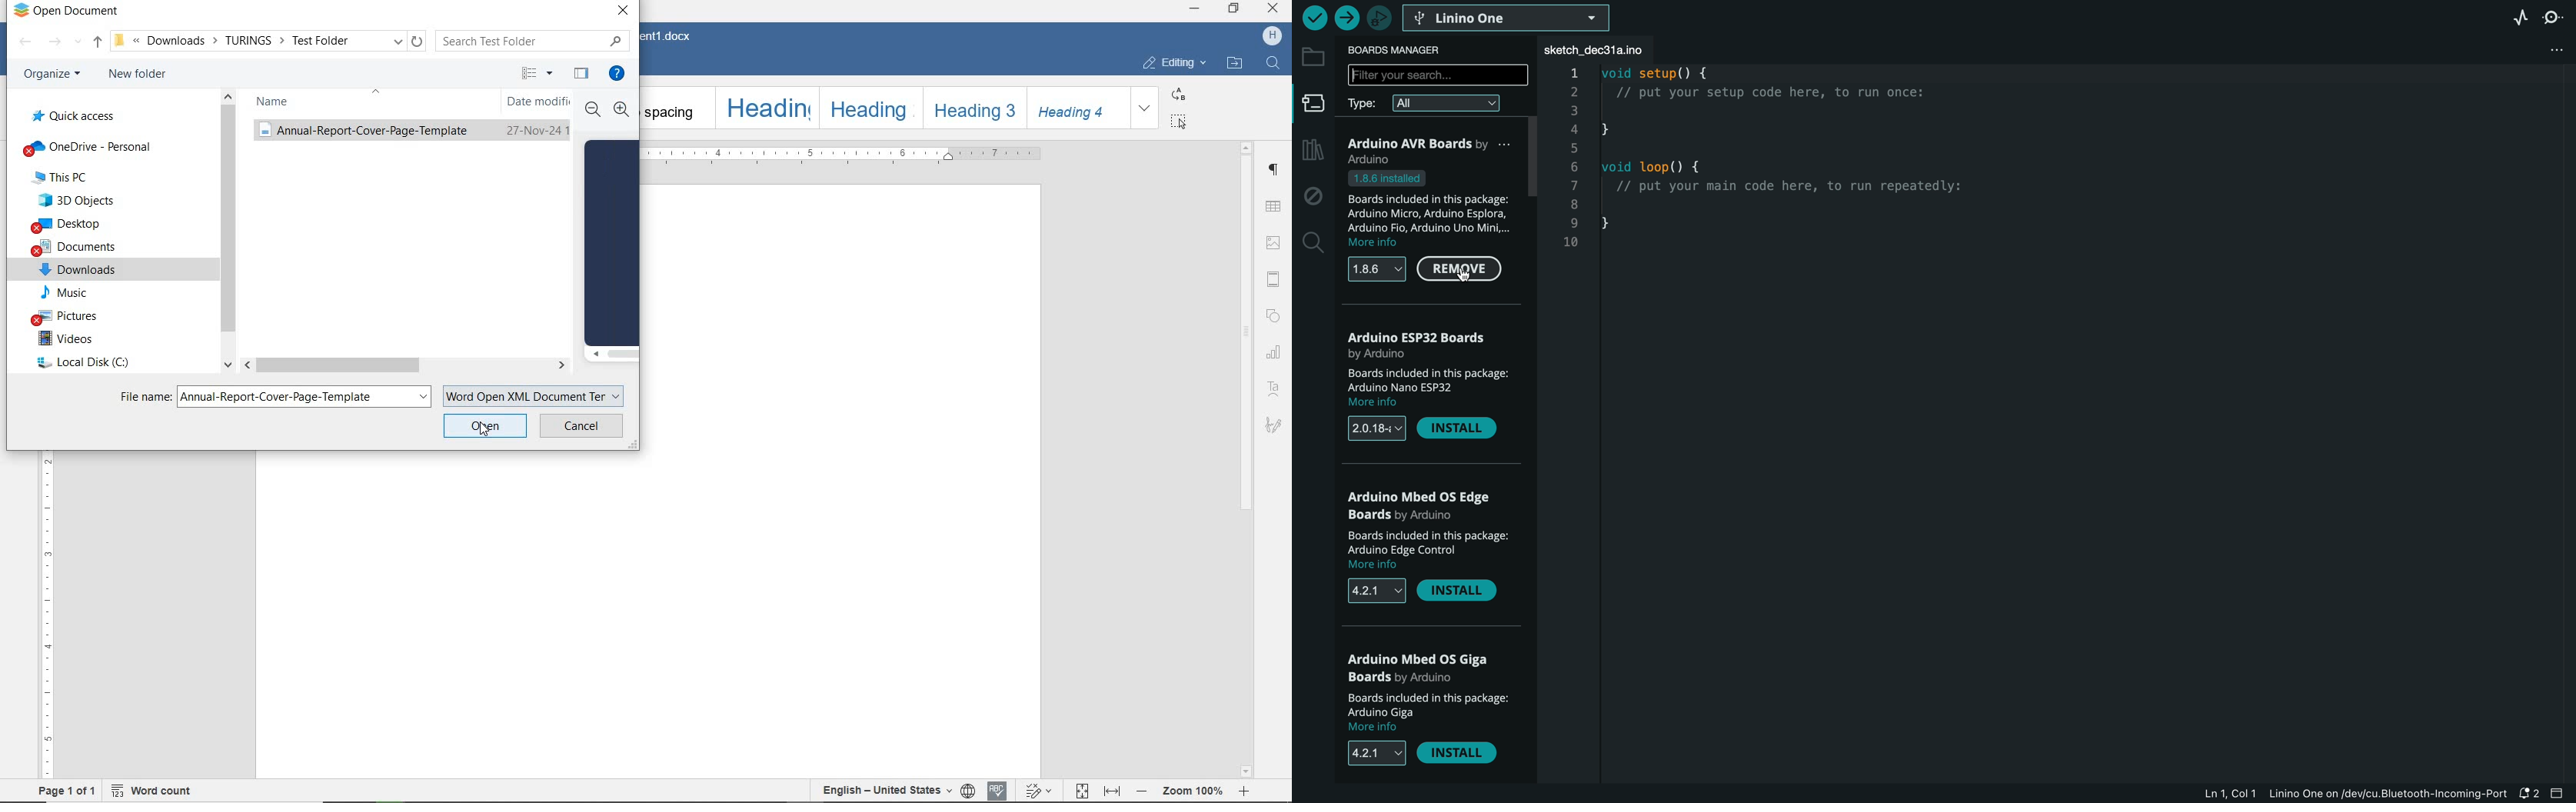  What do you see at coordinates (611, 356) in the screenshot?
I see `Scroll bar` at bounding box center [611, 356].